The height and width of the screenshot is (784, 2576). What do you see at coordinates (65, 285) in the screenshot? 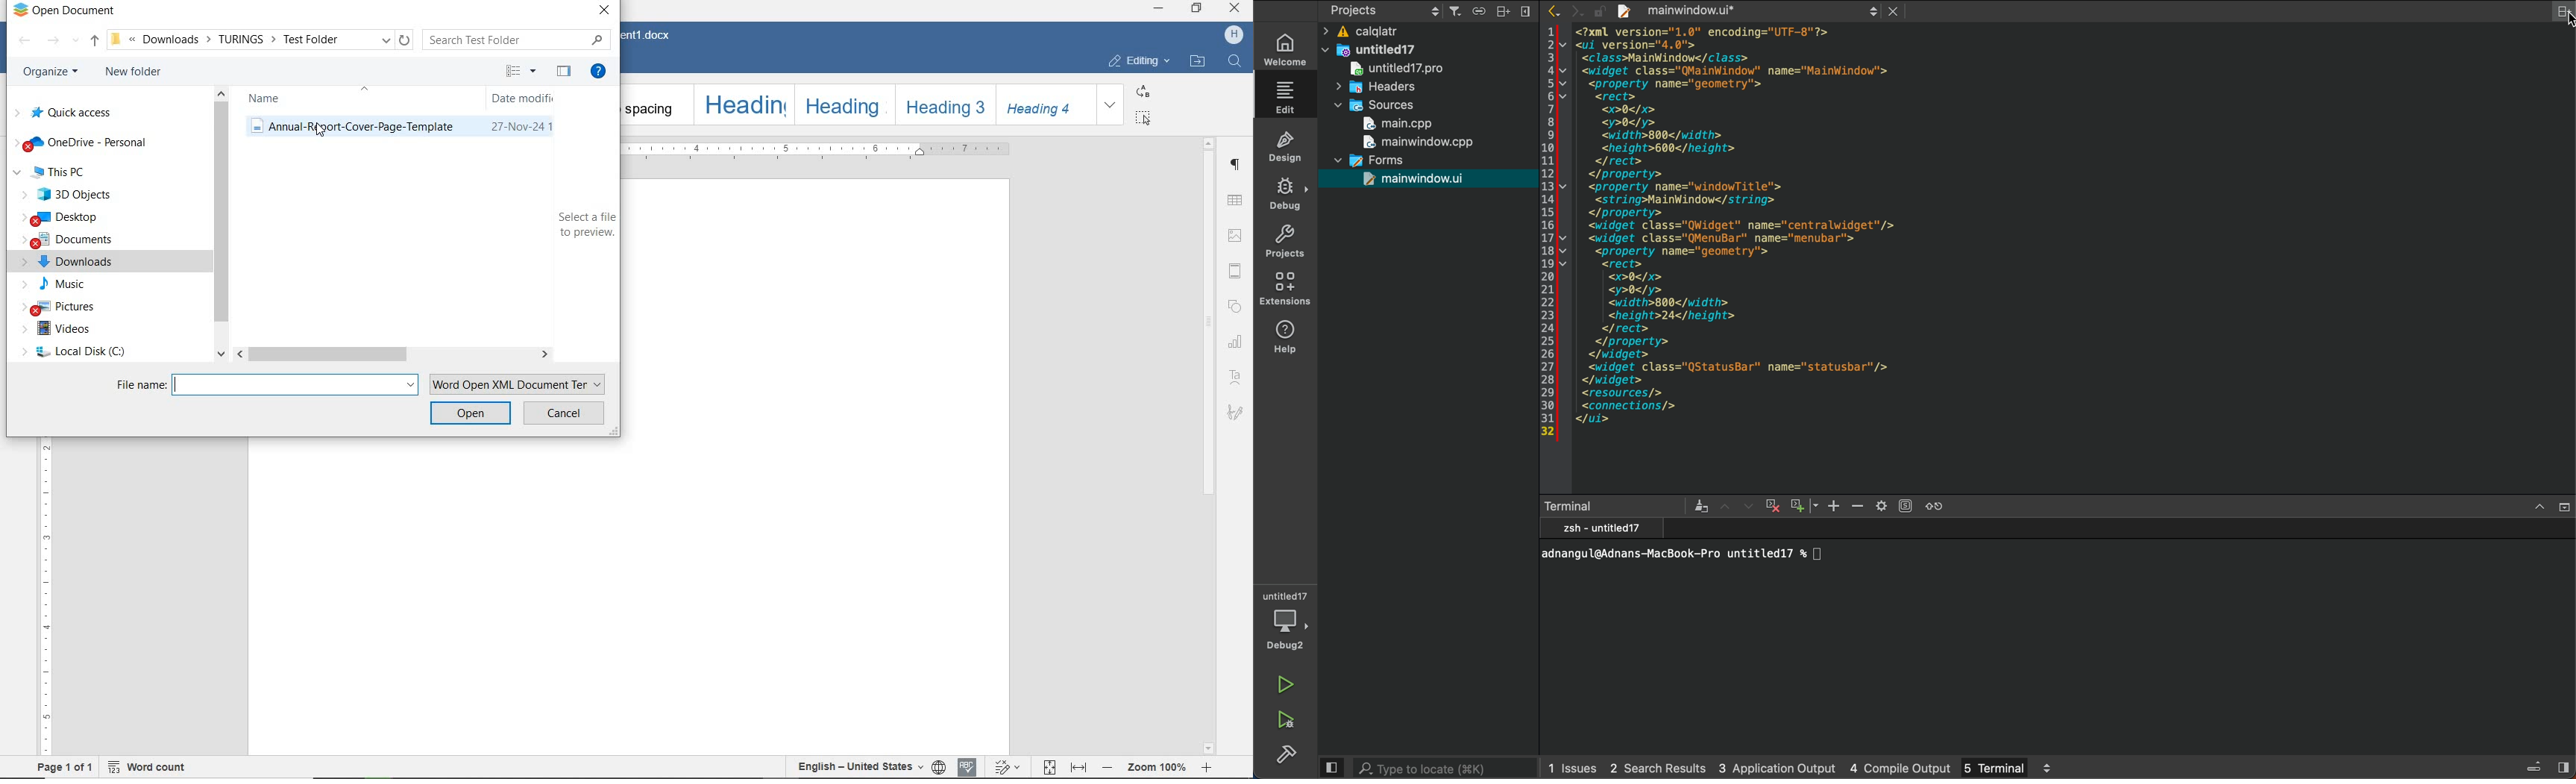
I see `music` at bounding box center [65, 285].